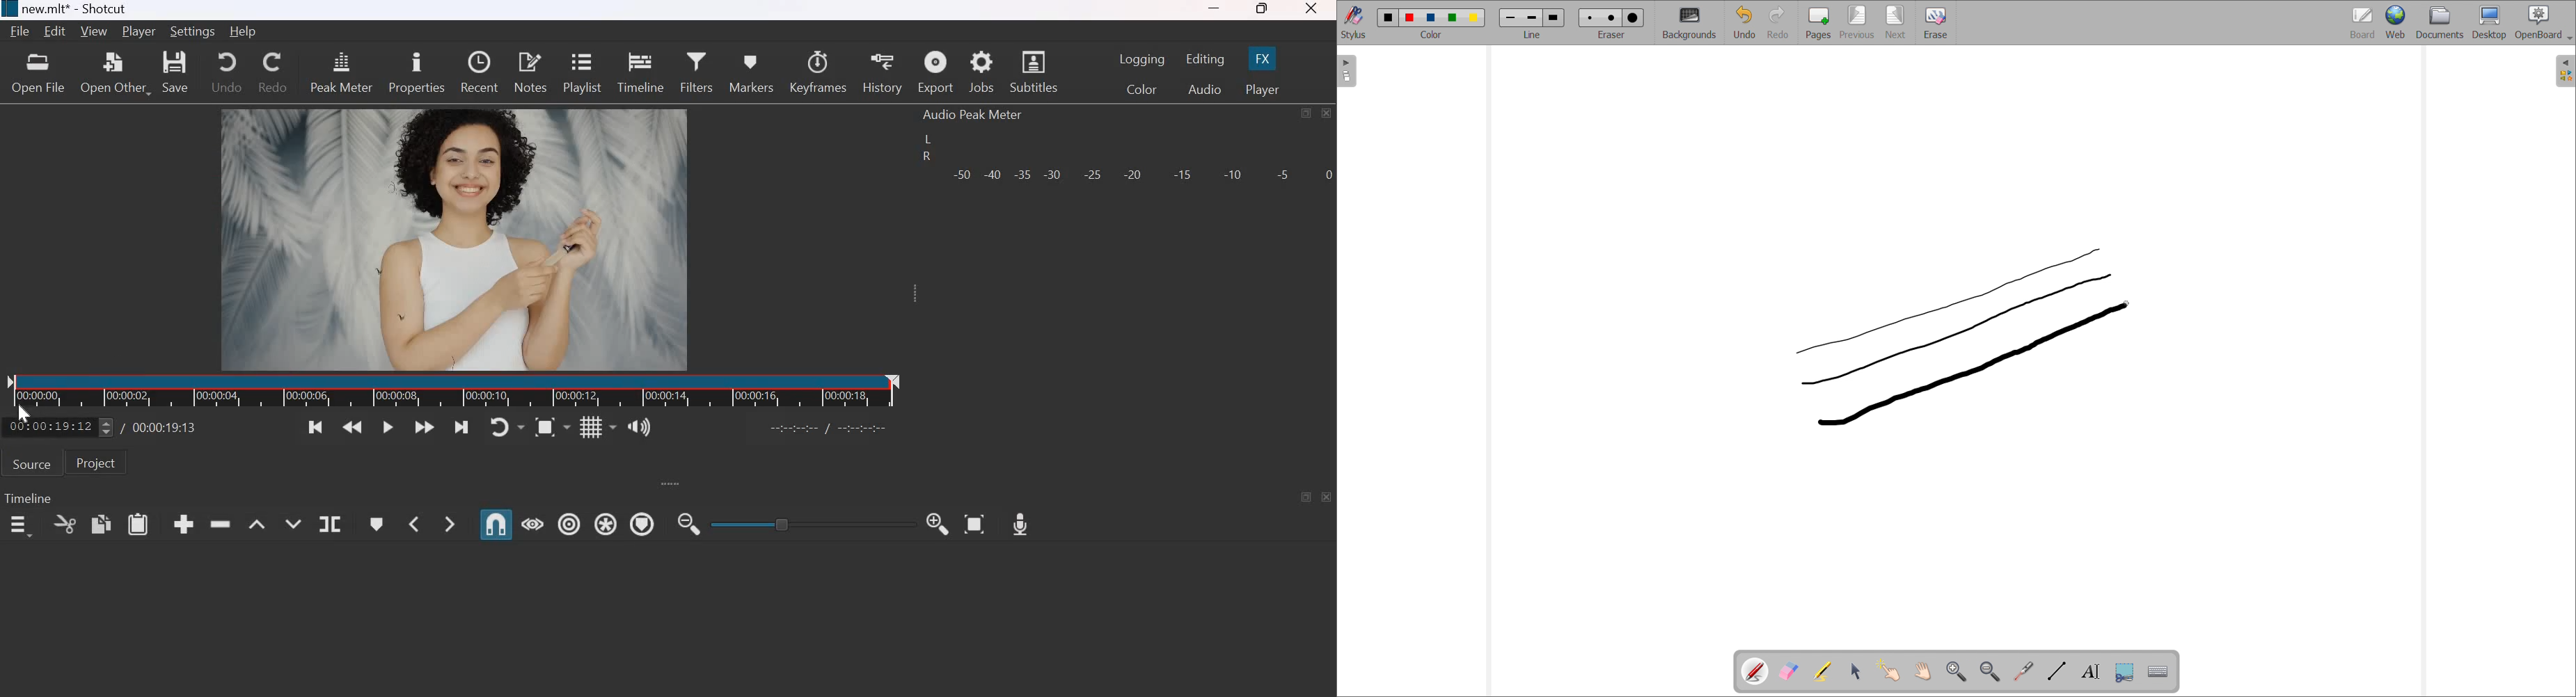 The image size is (2576, 700). Describe the element at coordinates (642, 425) in the screenshot. I see `Show the volume control` at that location.